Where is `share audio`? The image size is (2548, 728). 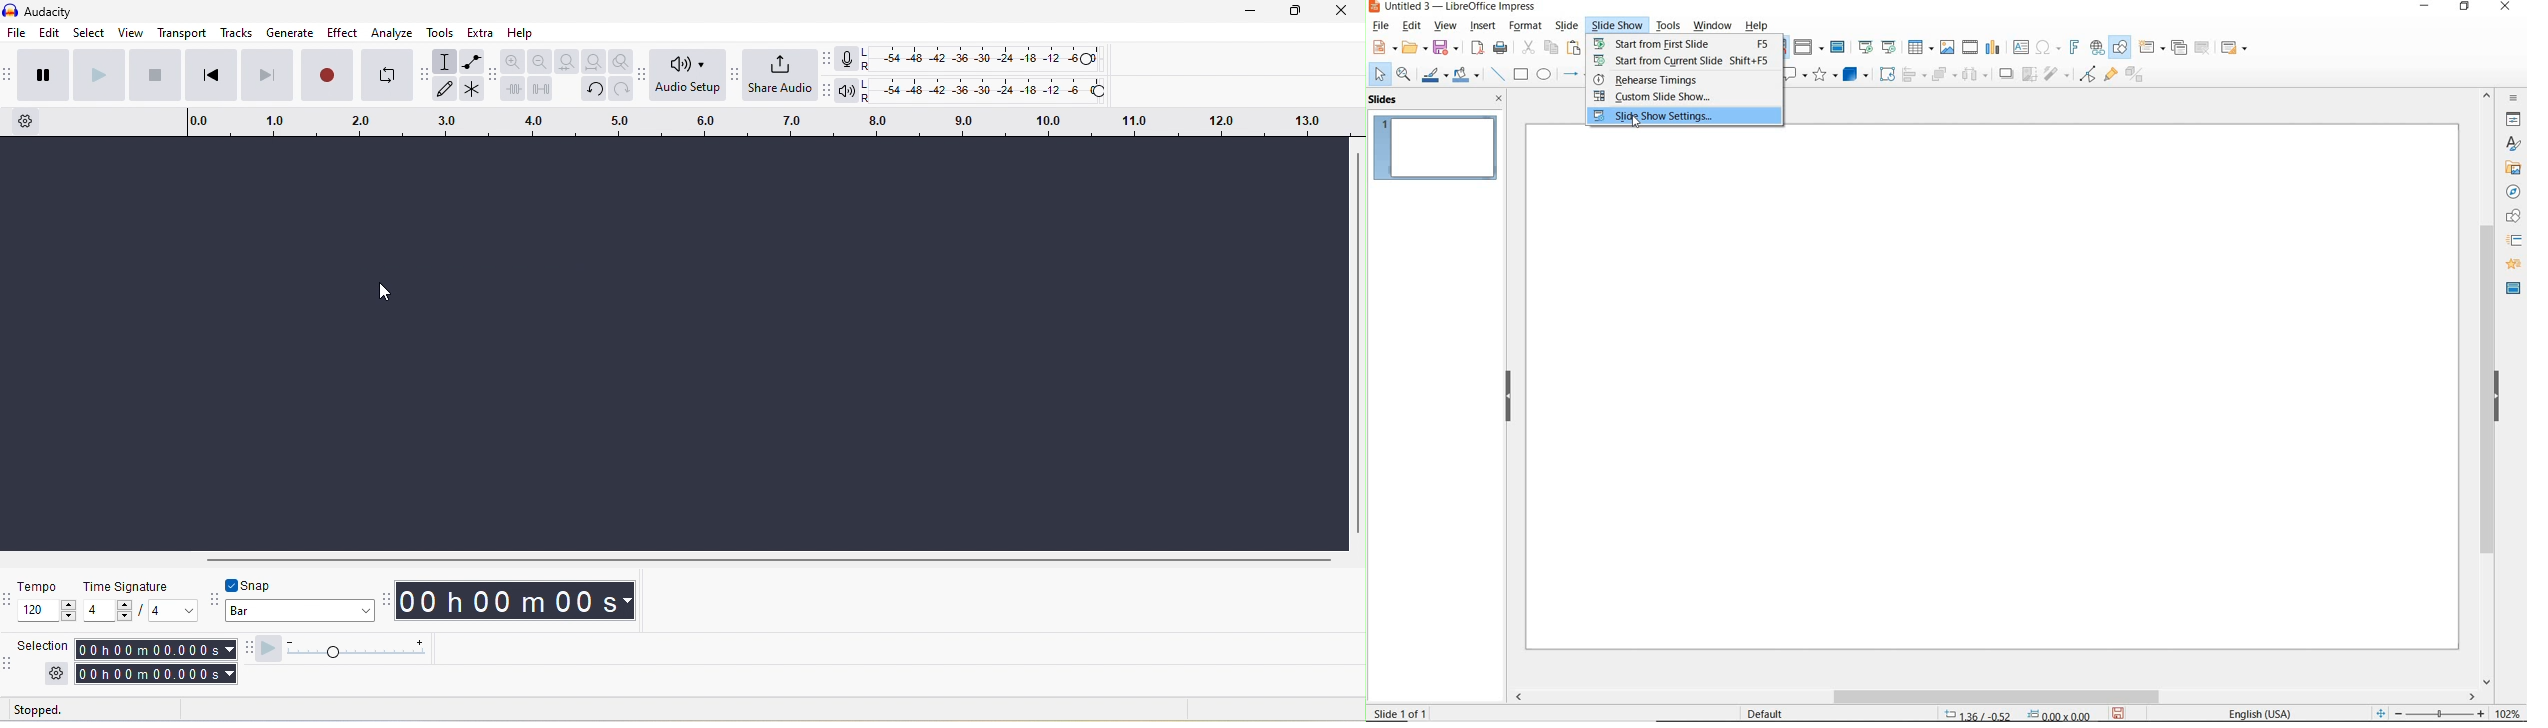
share audio is located at coordinates (768, 74).